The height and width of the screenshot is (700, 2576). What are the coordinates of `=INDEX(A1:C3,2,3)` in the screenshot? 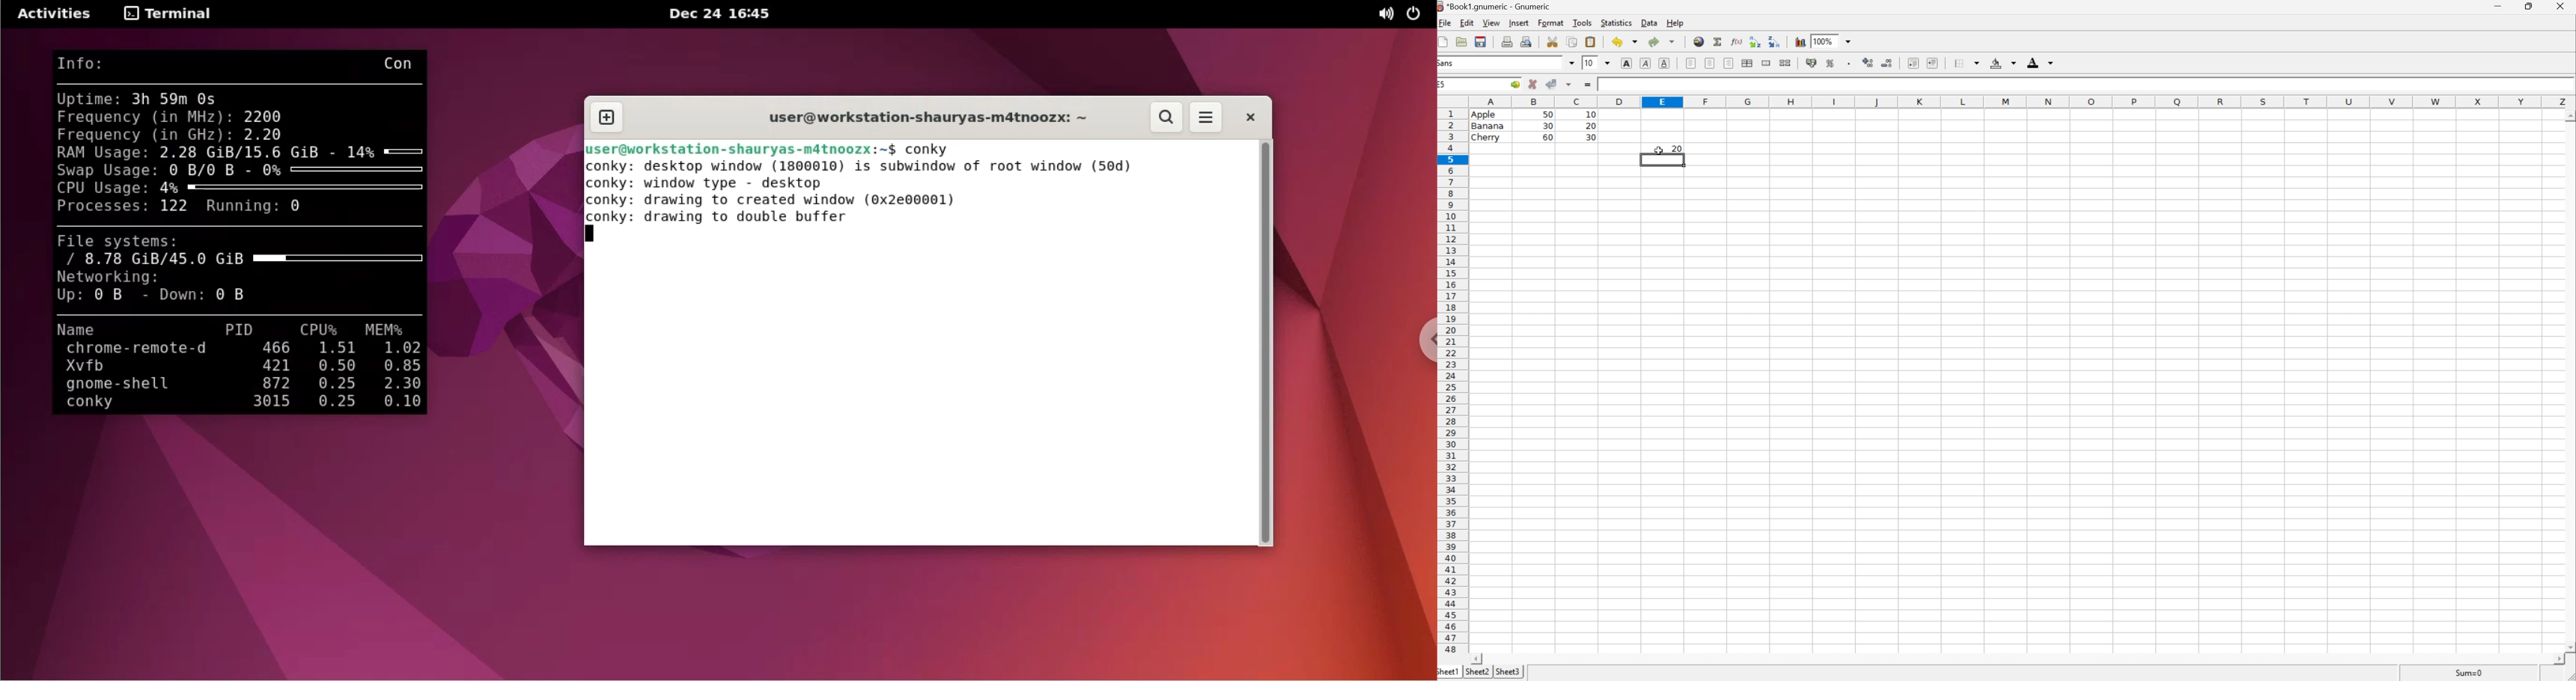 It's located at (1651, 84).